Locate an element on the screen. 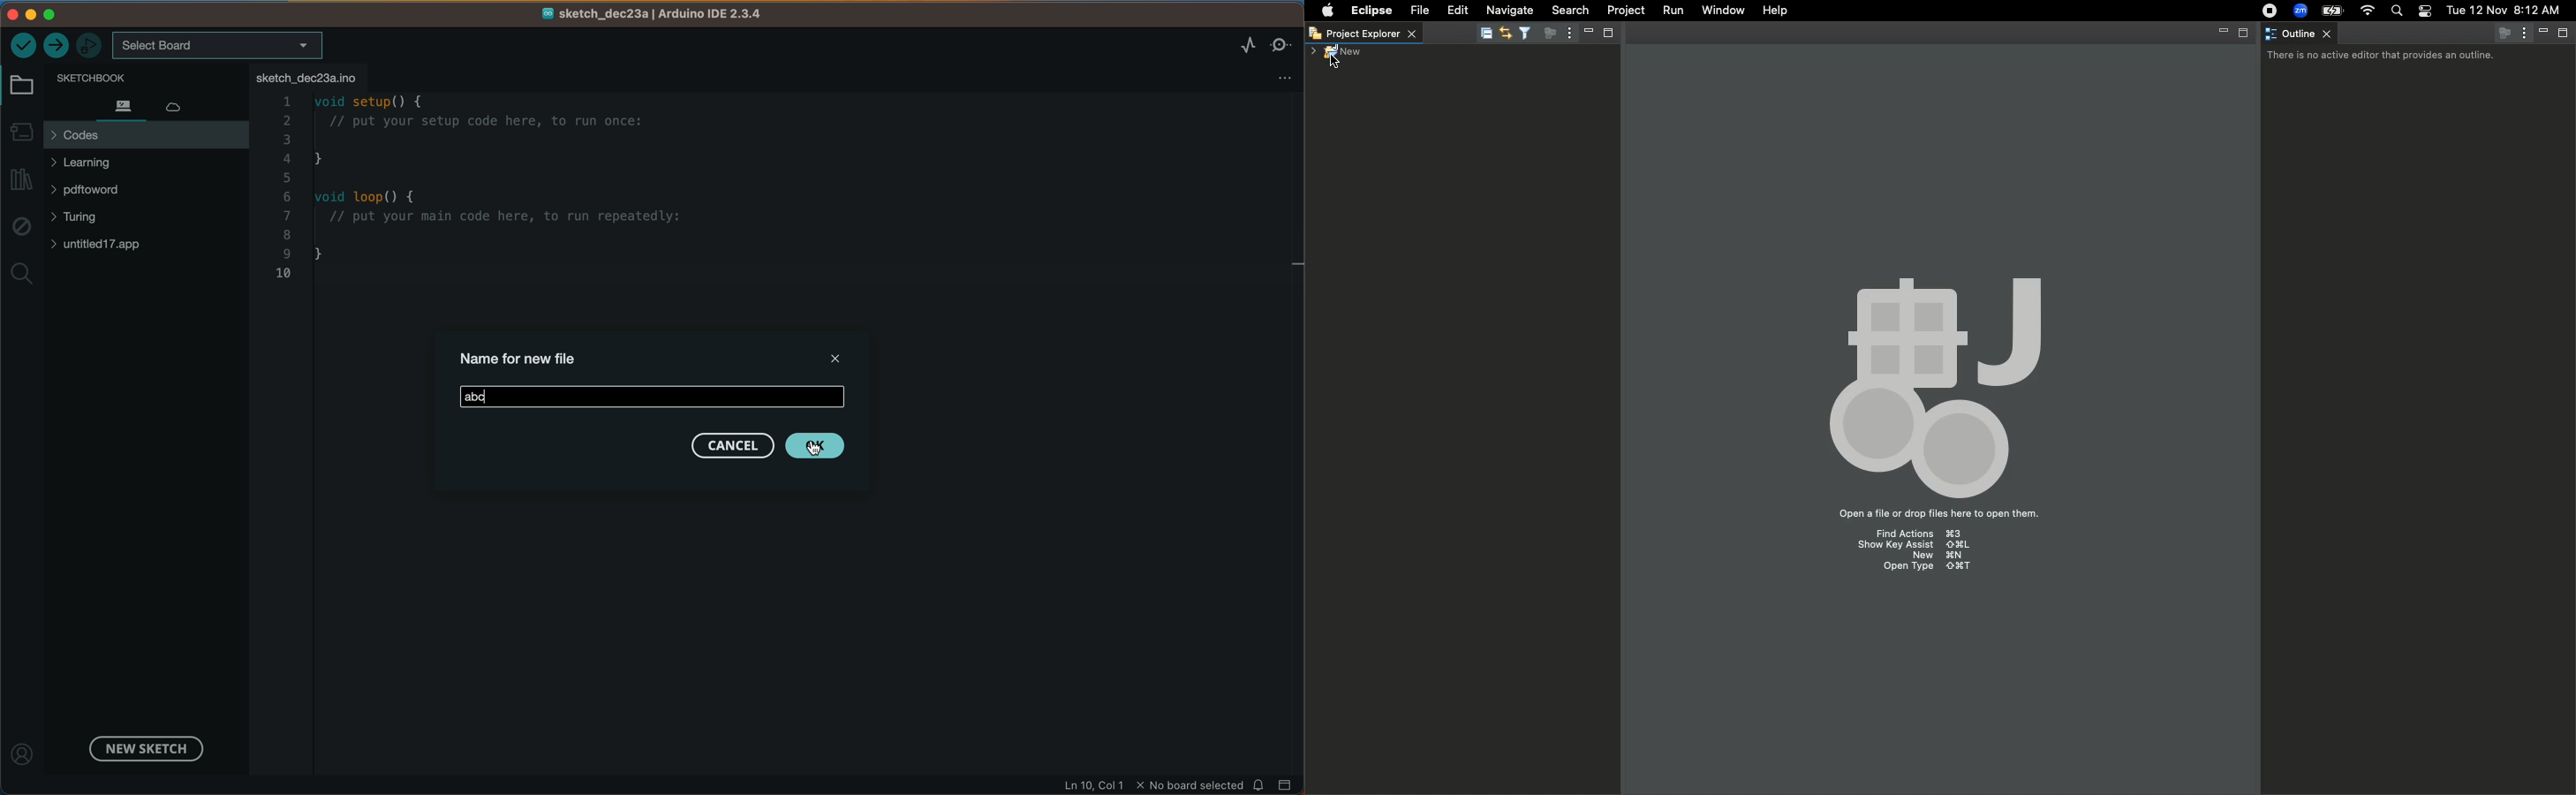 This screenshot has height=812, width=2576. New is located at coordinates (1333, 51).